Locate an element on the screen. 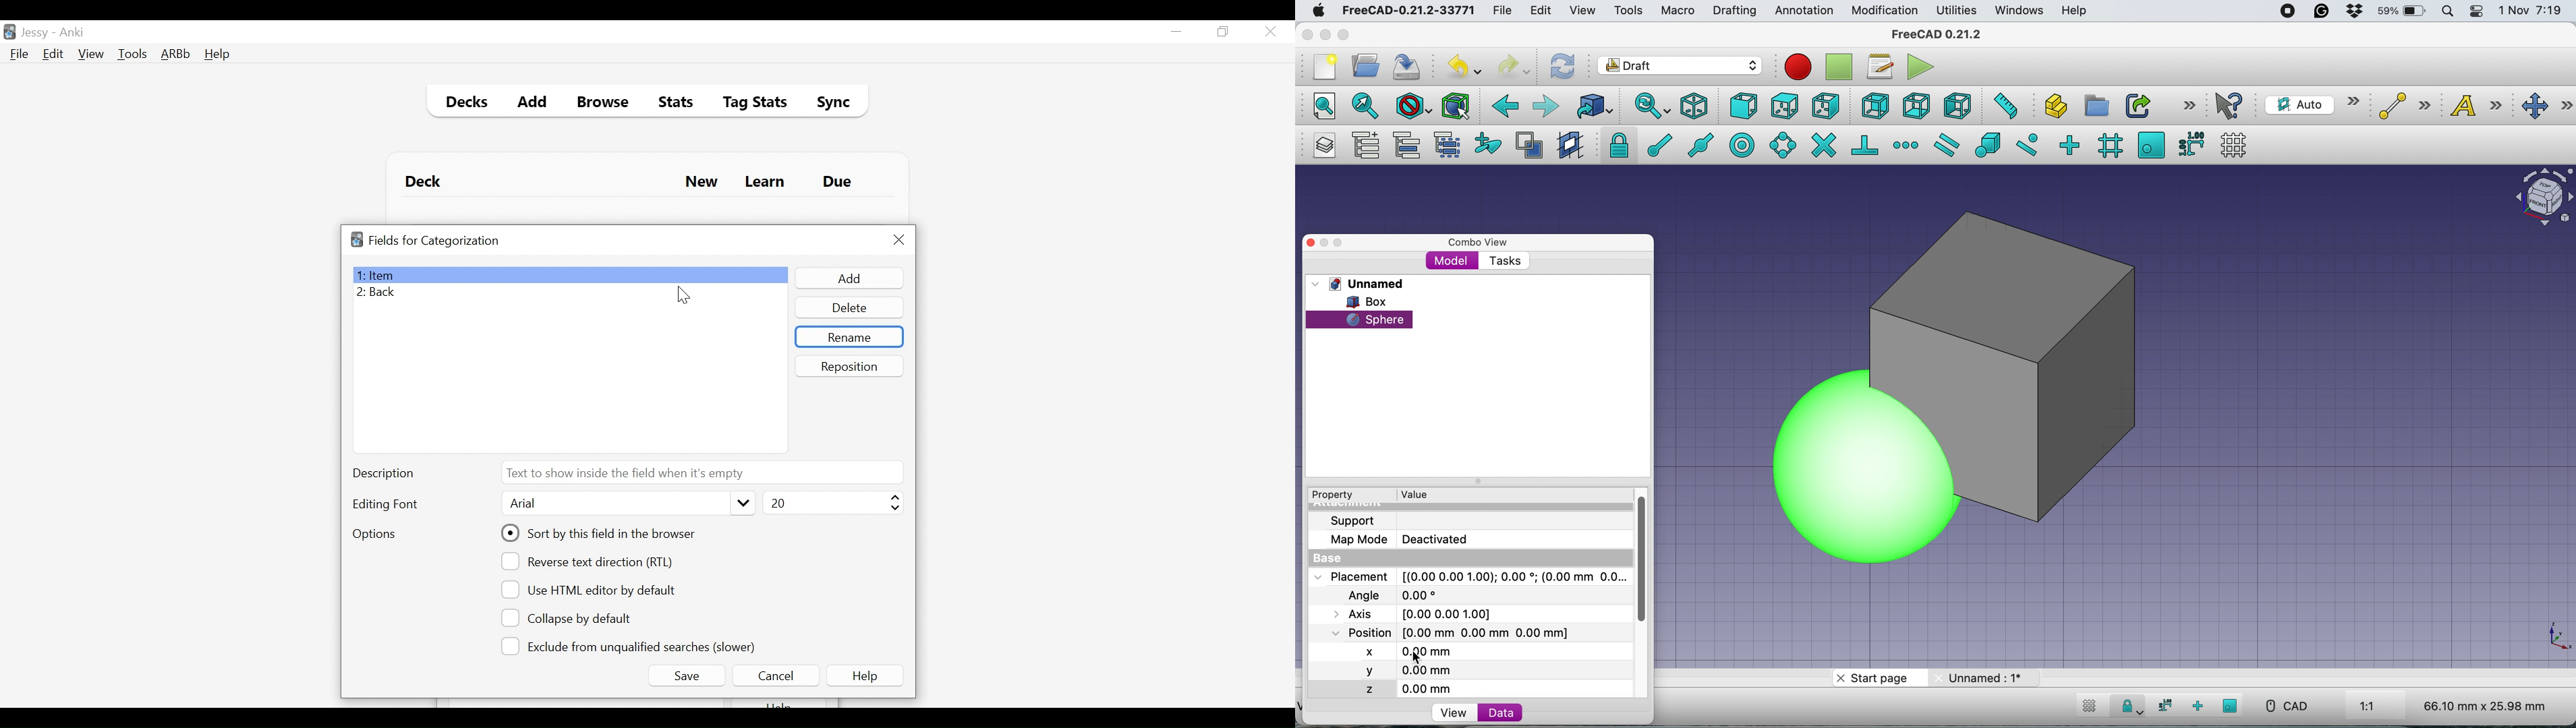 The width and height of the screenshot is (2576, 728). move group is located at coordinates (1409, 145).